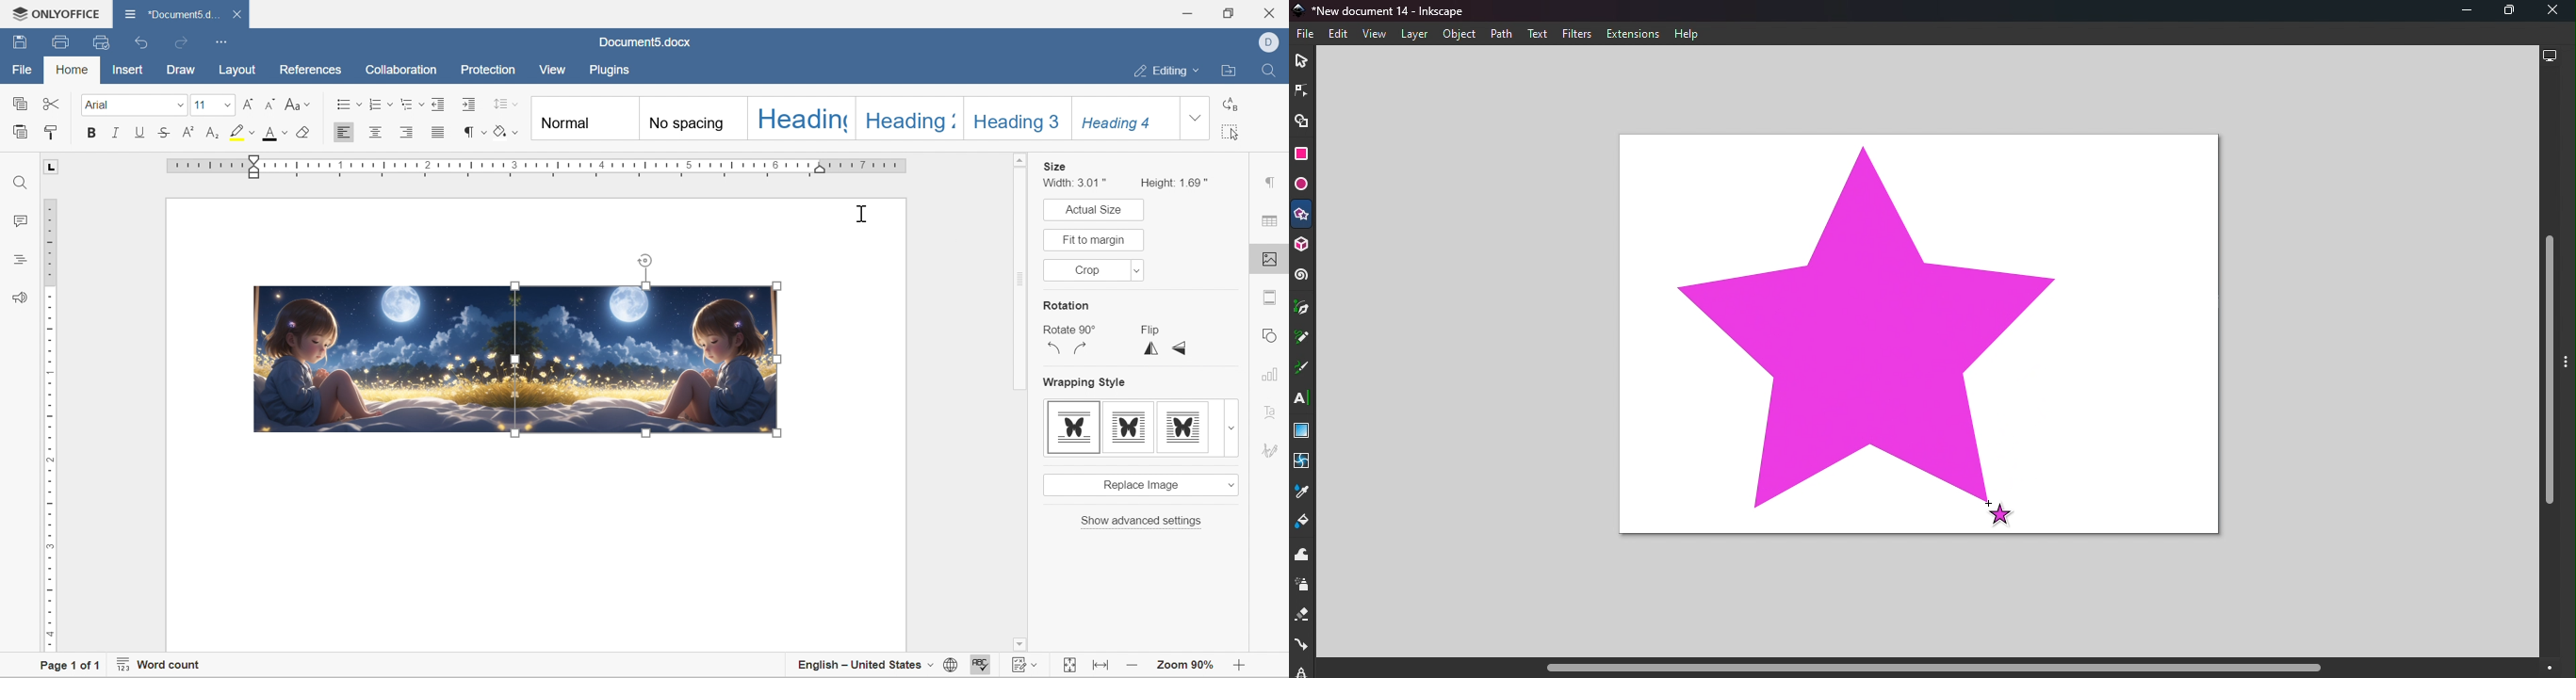  I want to click on Align left, so click(345, 132).